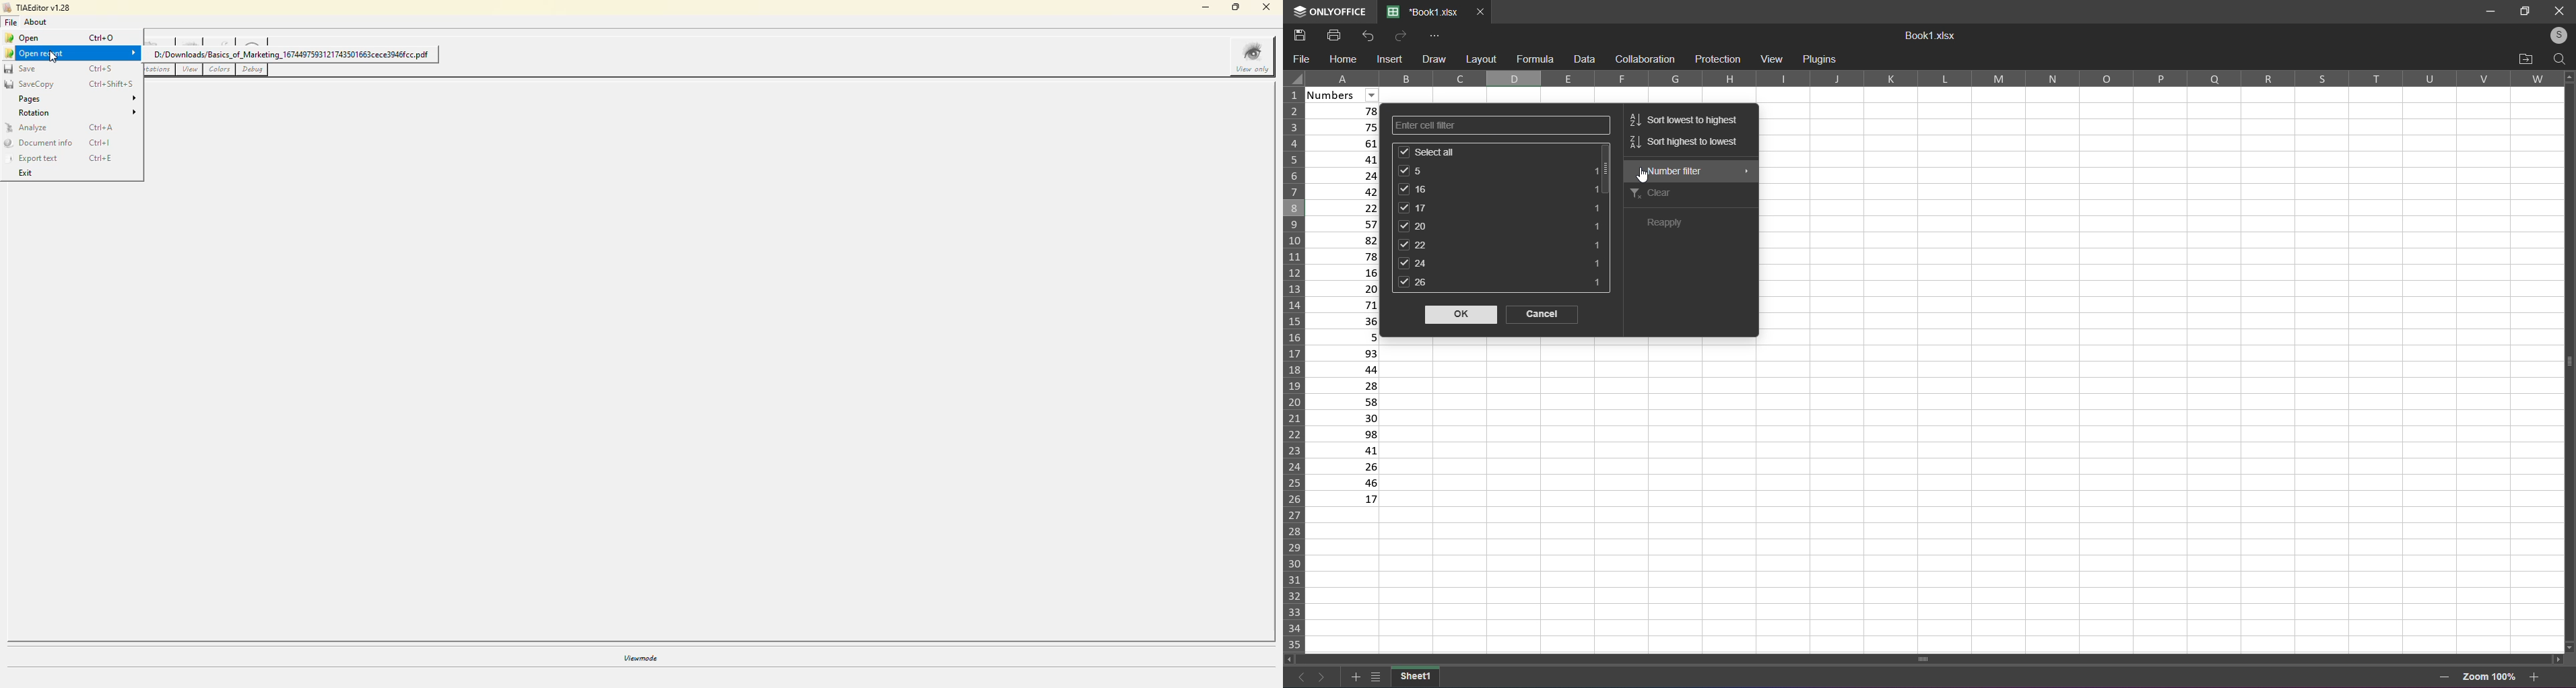 The height and width of the screenshot is (700, 2576). I want to click on Move up, so click(2569, 77).